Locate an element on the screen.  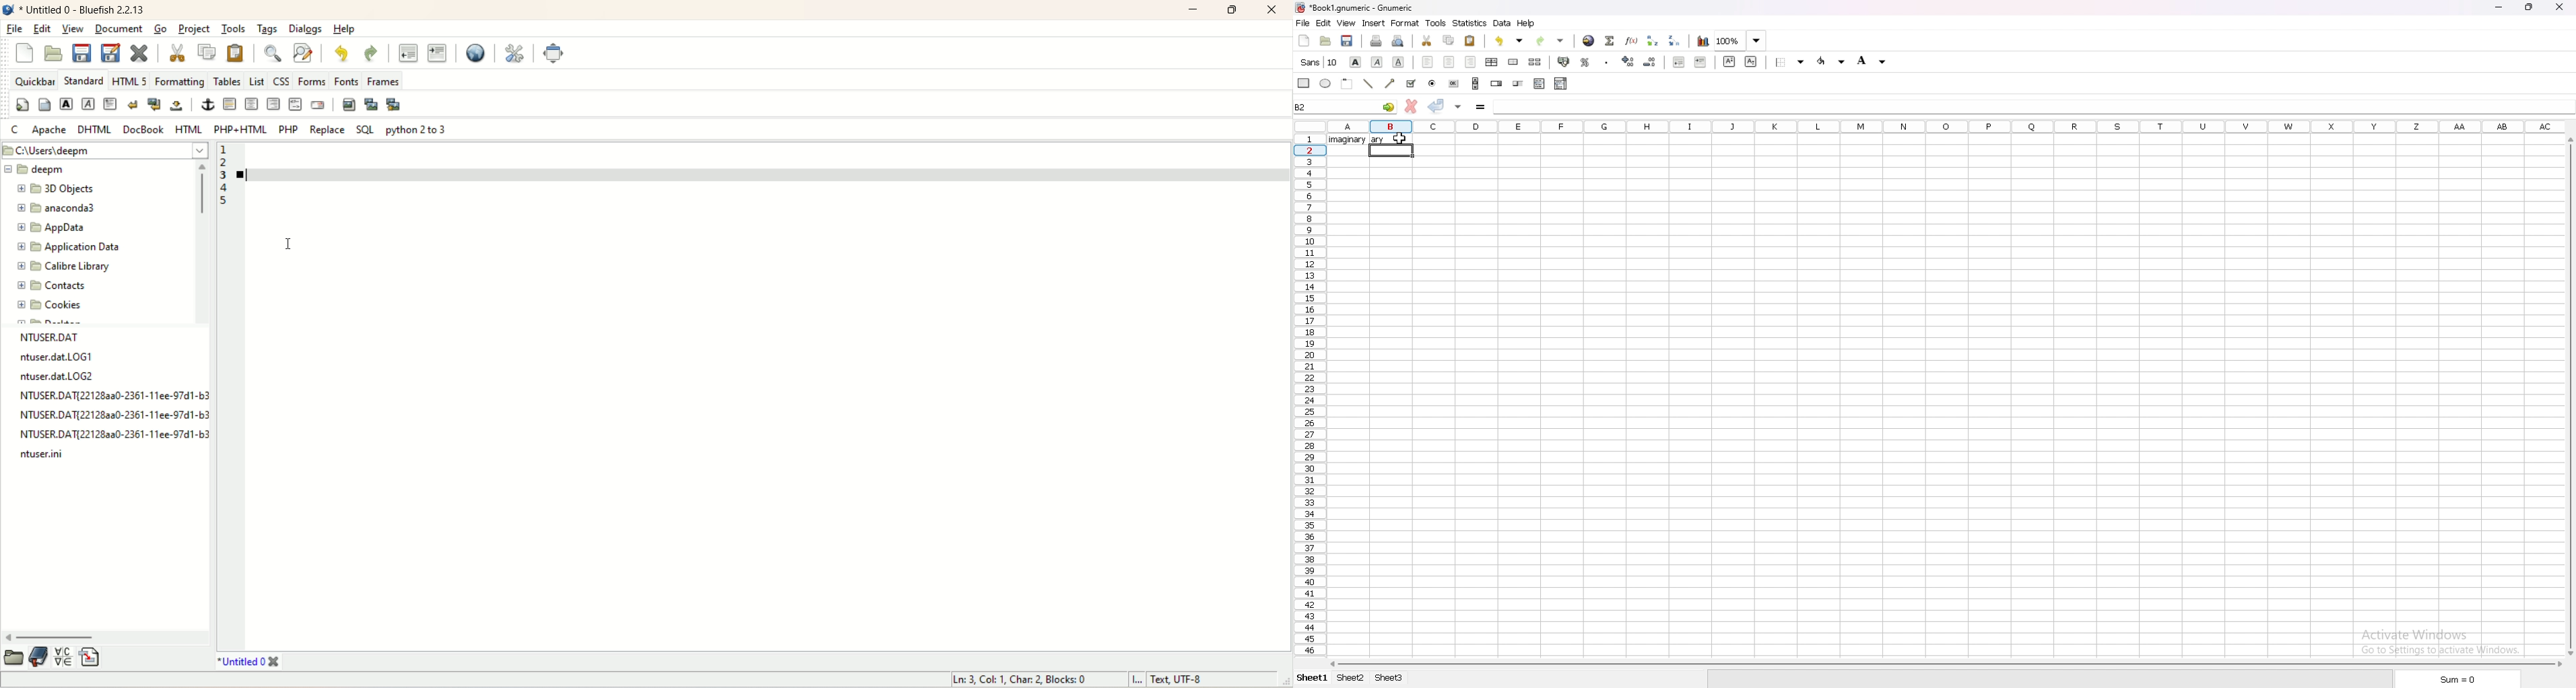
application data is located at coordinates (69, 247).